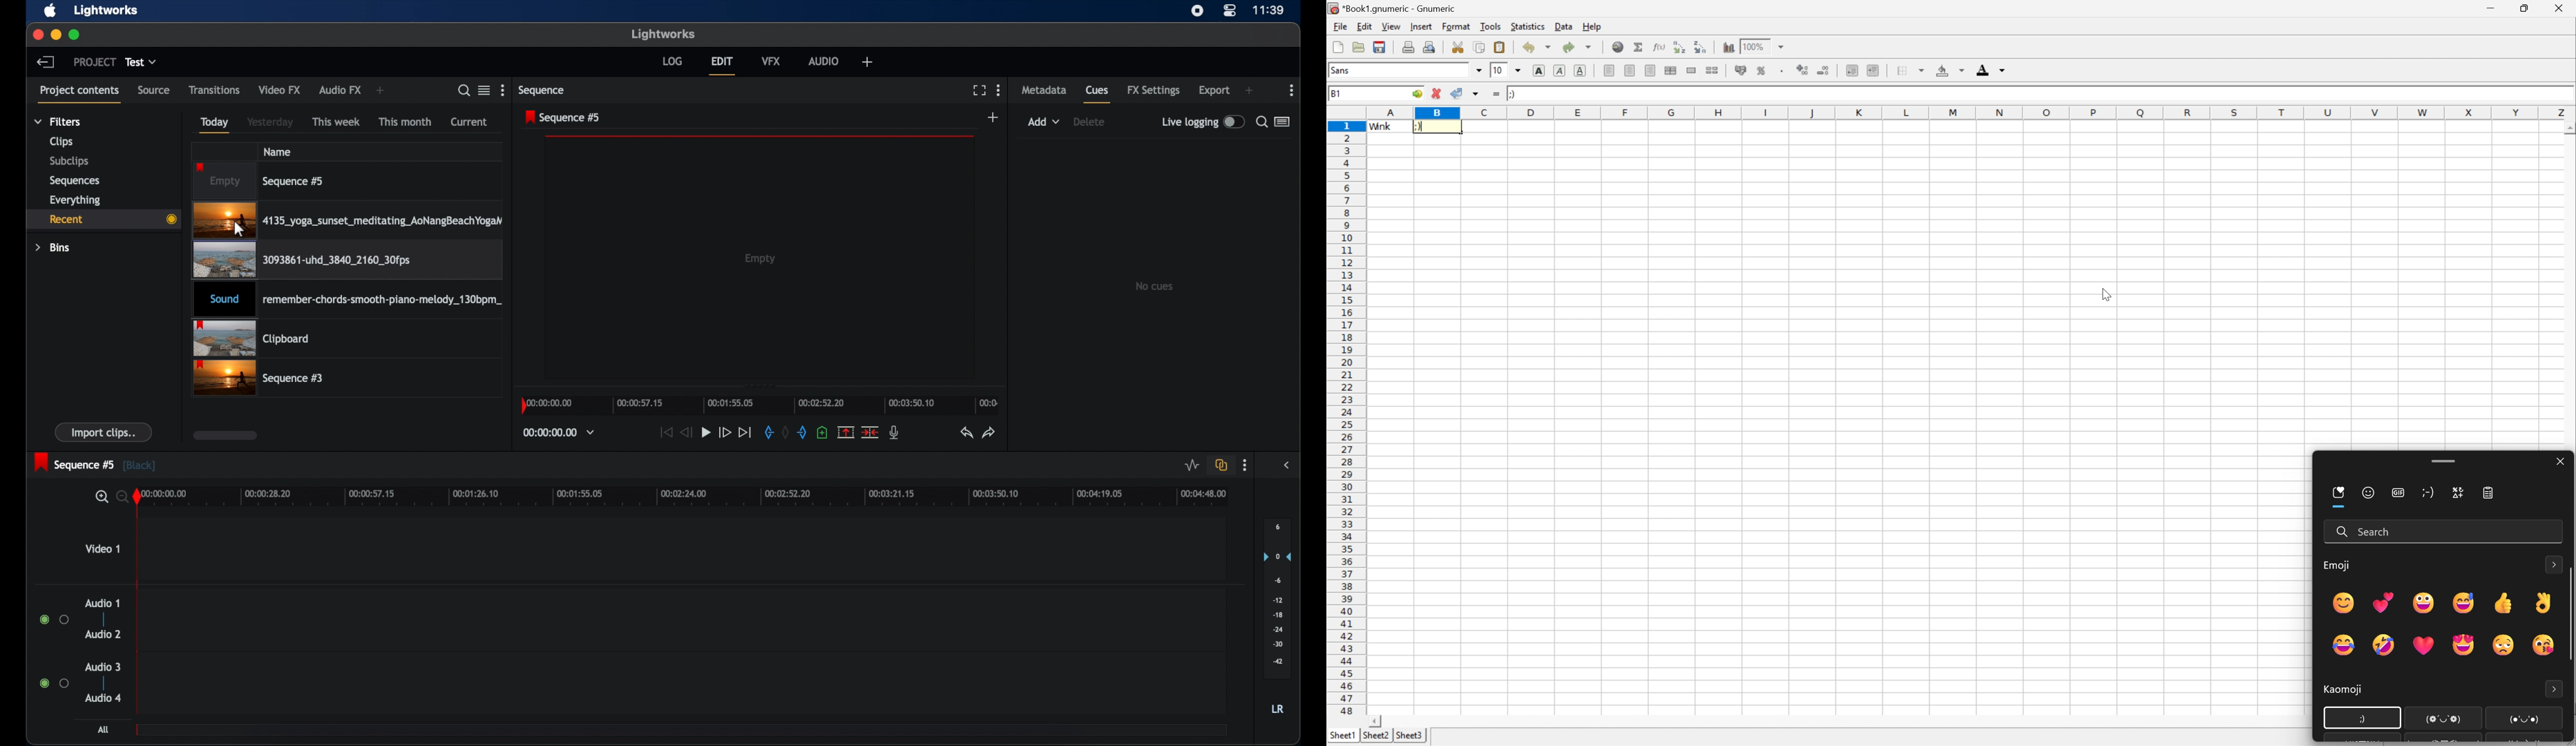 The width and height of the screenshot is (2576, 756). I want to click on log, so click(673, 61).